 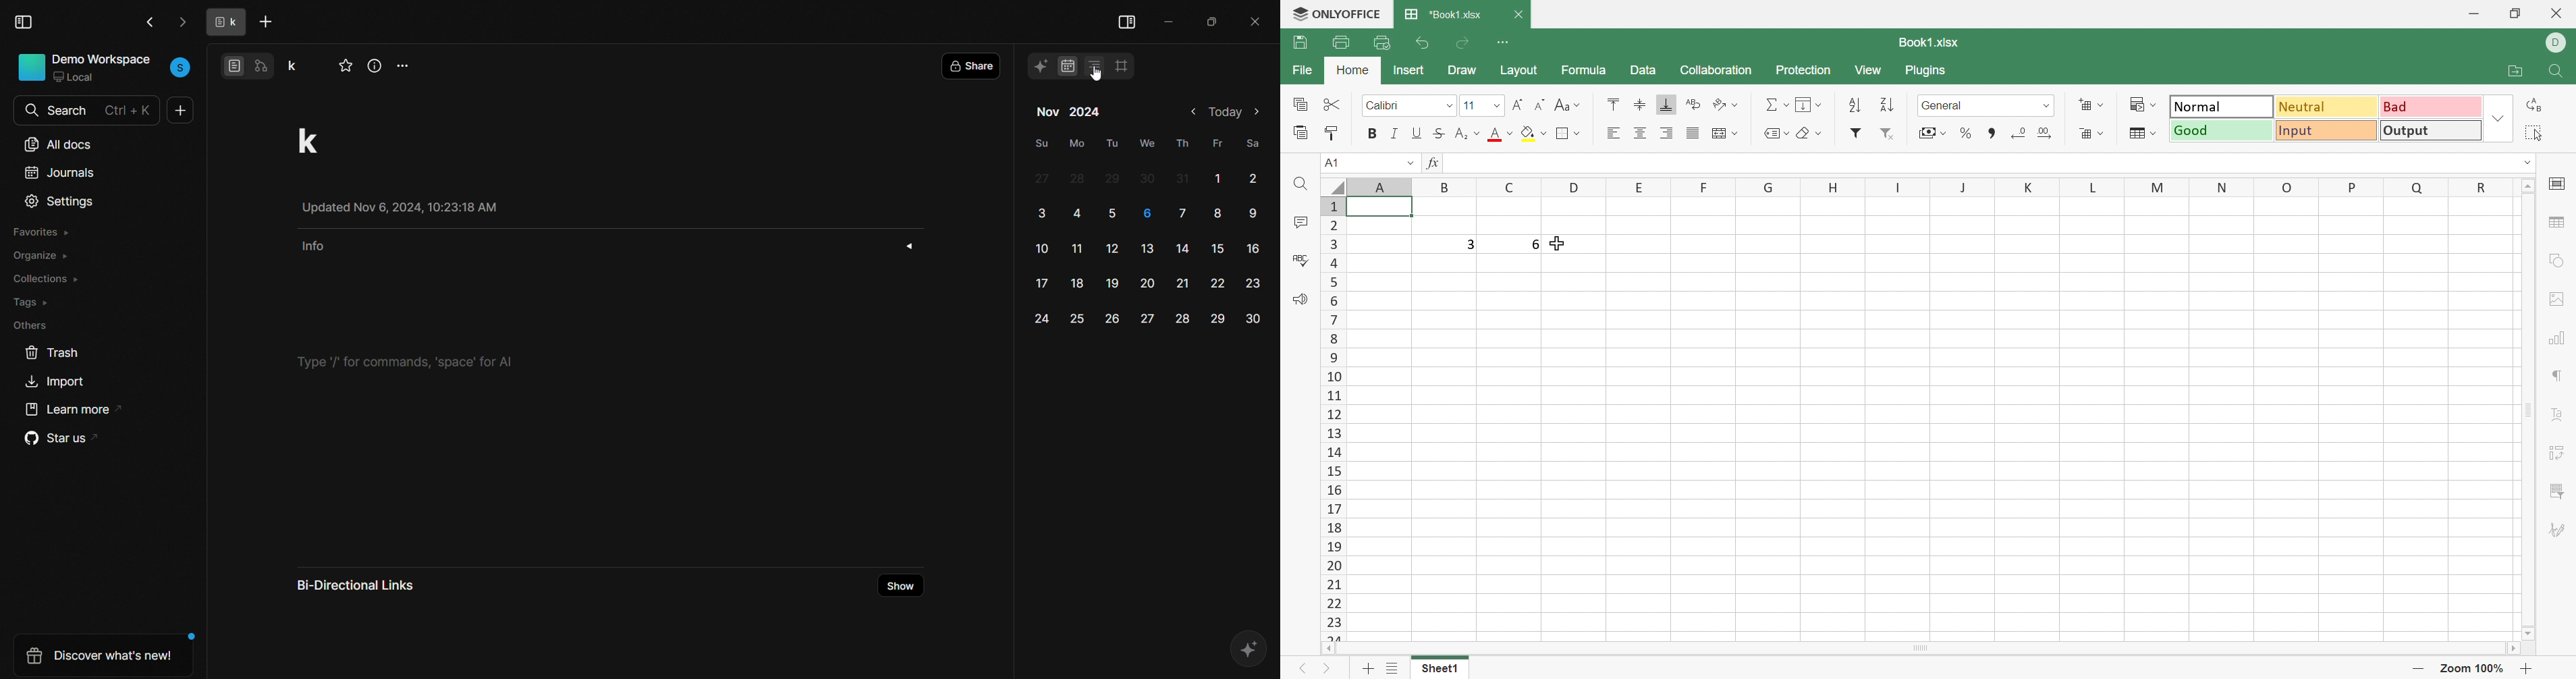 What do you see at coordinates (59, 175) in the screenshot?
I see `journals` at bounding box center [59, 175].